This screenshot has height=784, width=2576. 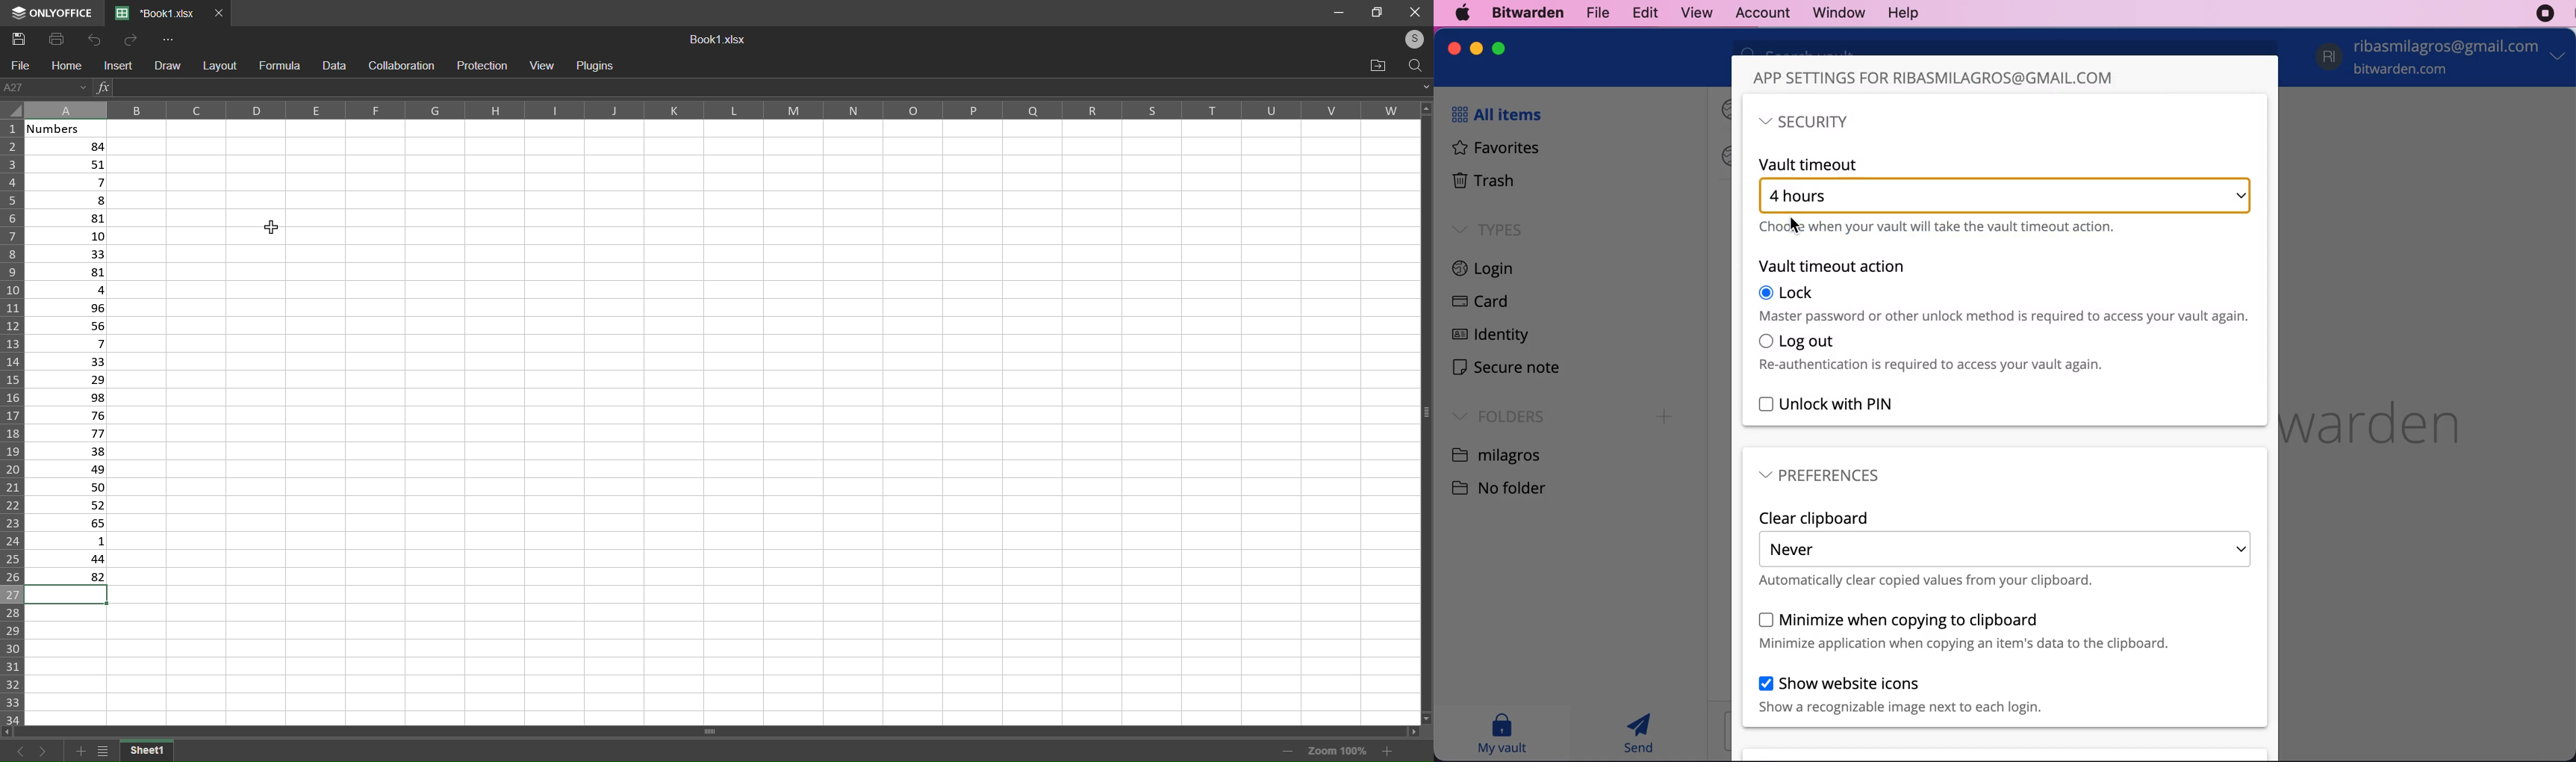 I want to click on folders, so click(x=1495, y=415).